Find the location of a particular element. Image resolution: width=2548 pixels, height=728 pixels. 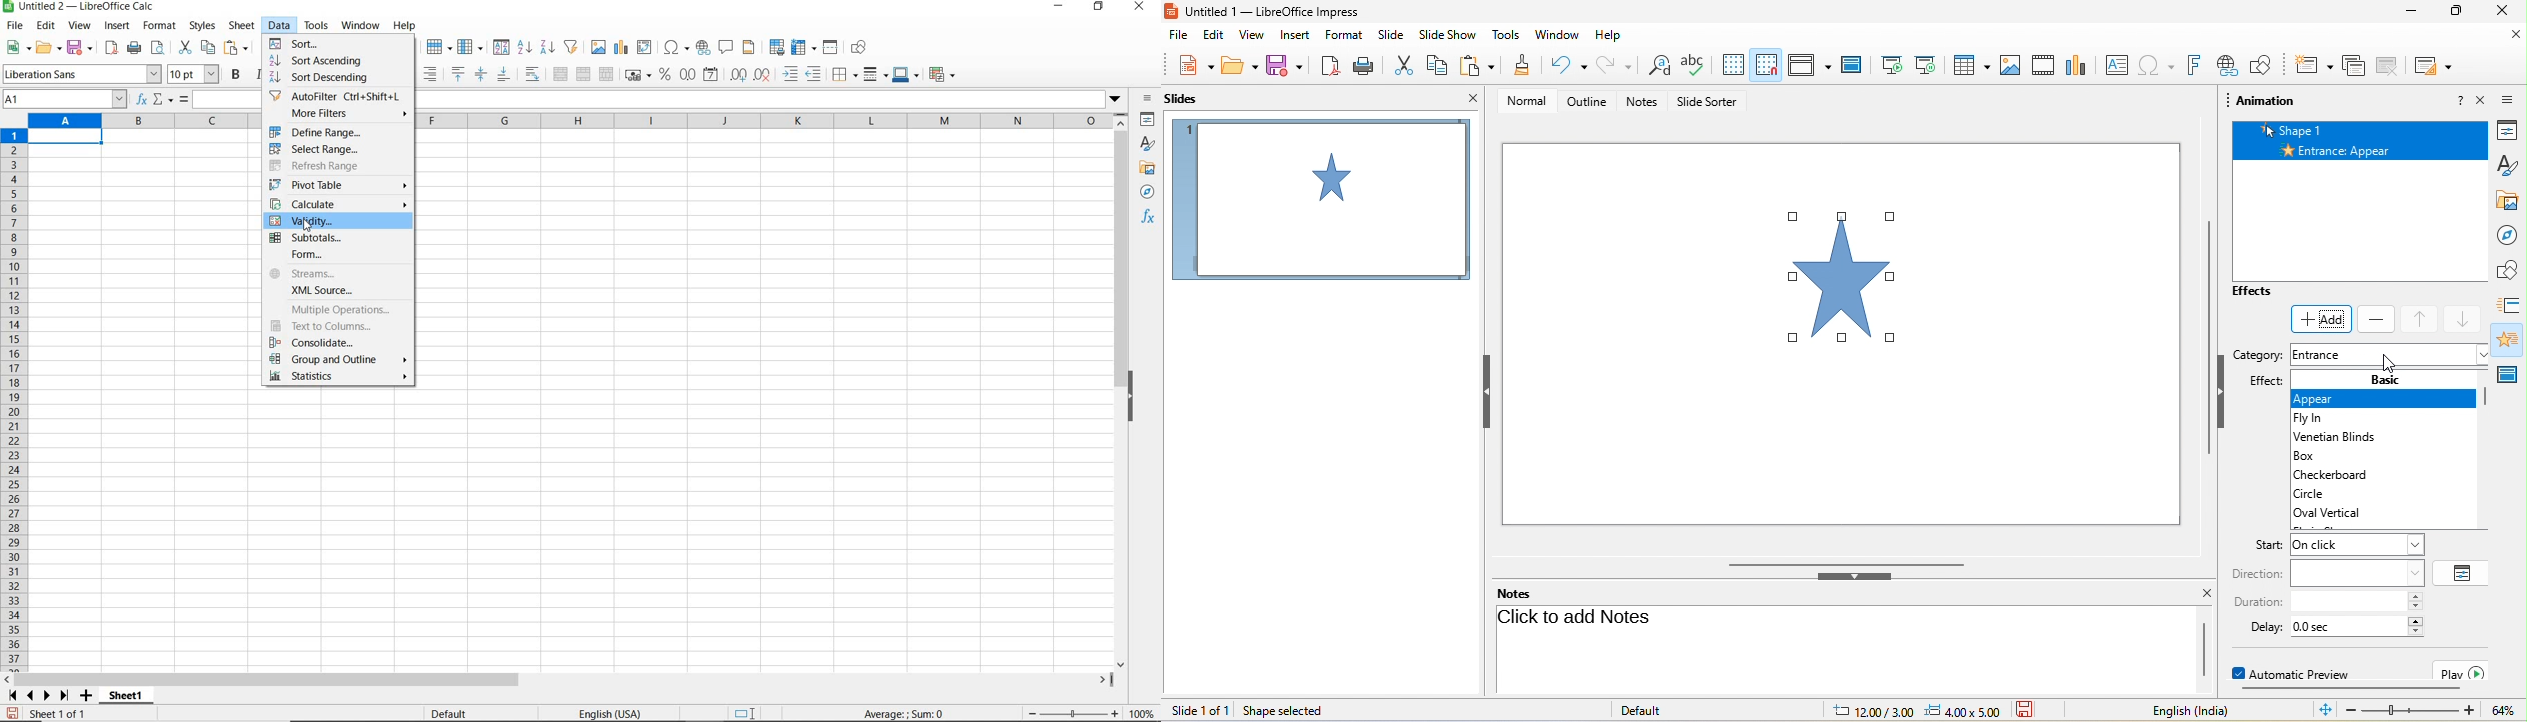

sidebar settings is located at coordinates (1149, 100).